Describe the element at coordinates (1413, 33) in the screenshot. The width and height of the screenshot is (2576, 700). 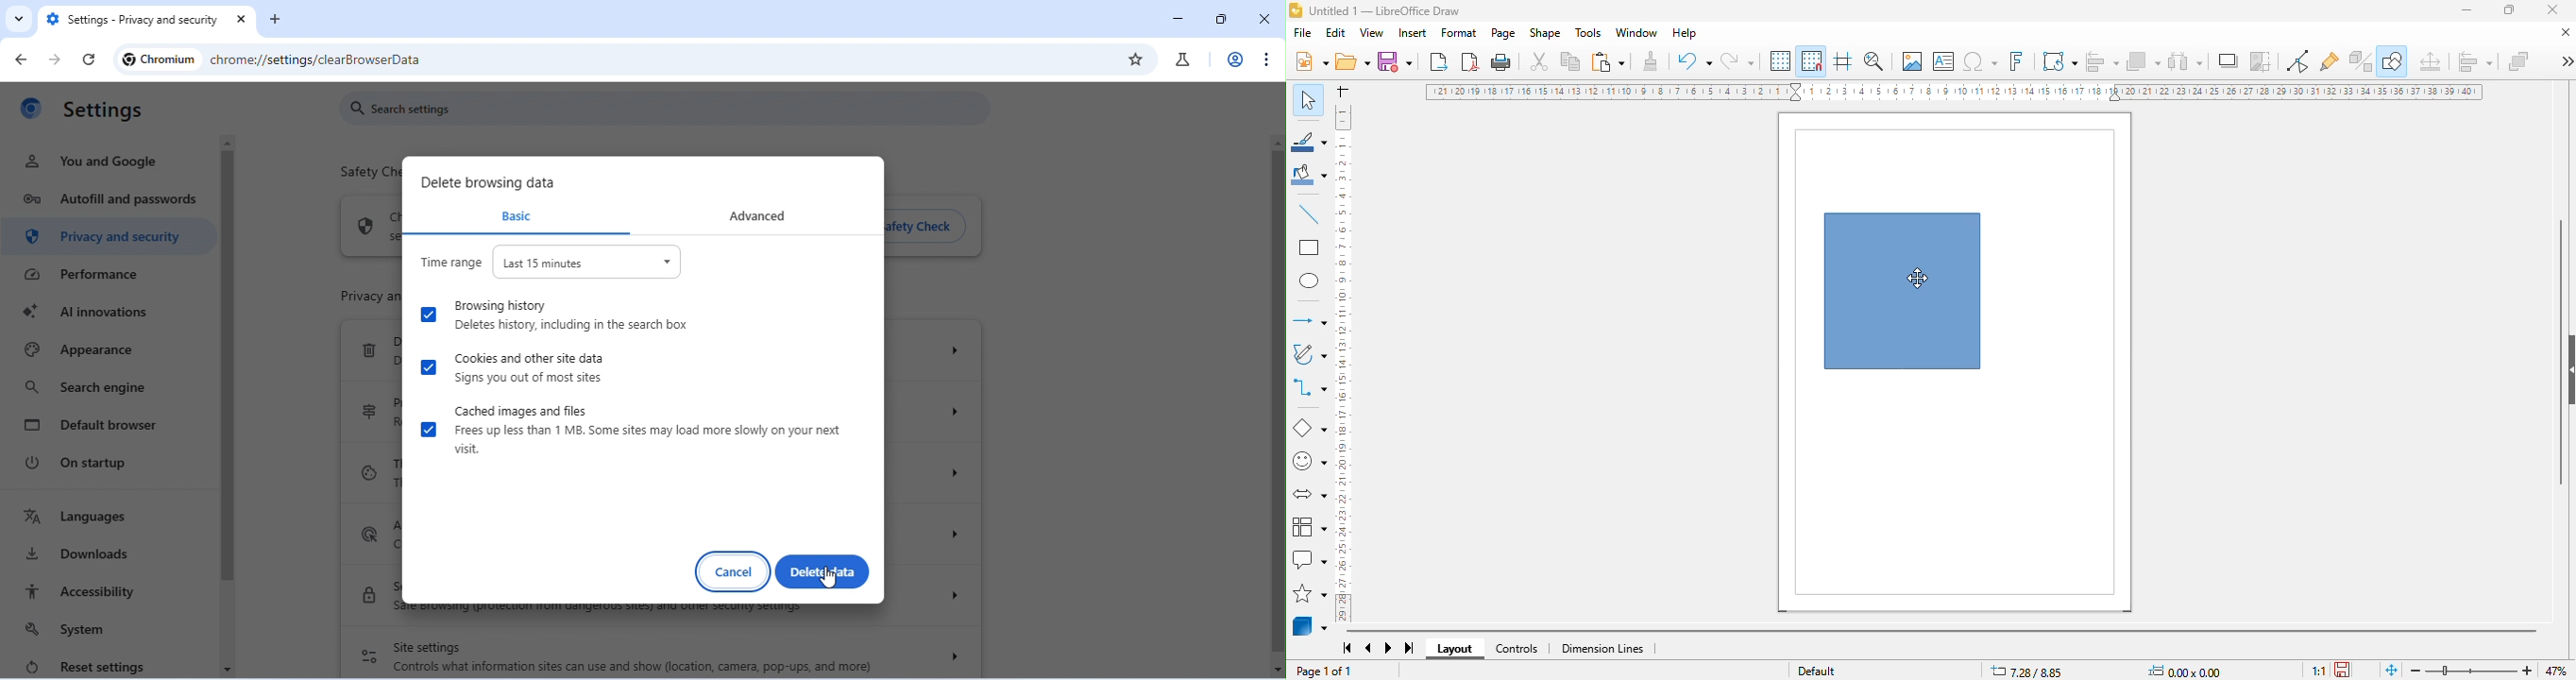
I see `insert` at that location.